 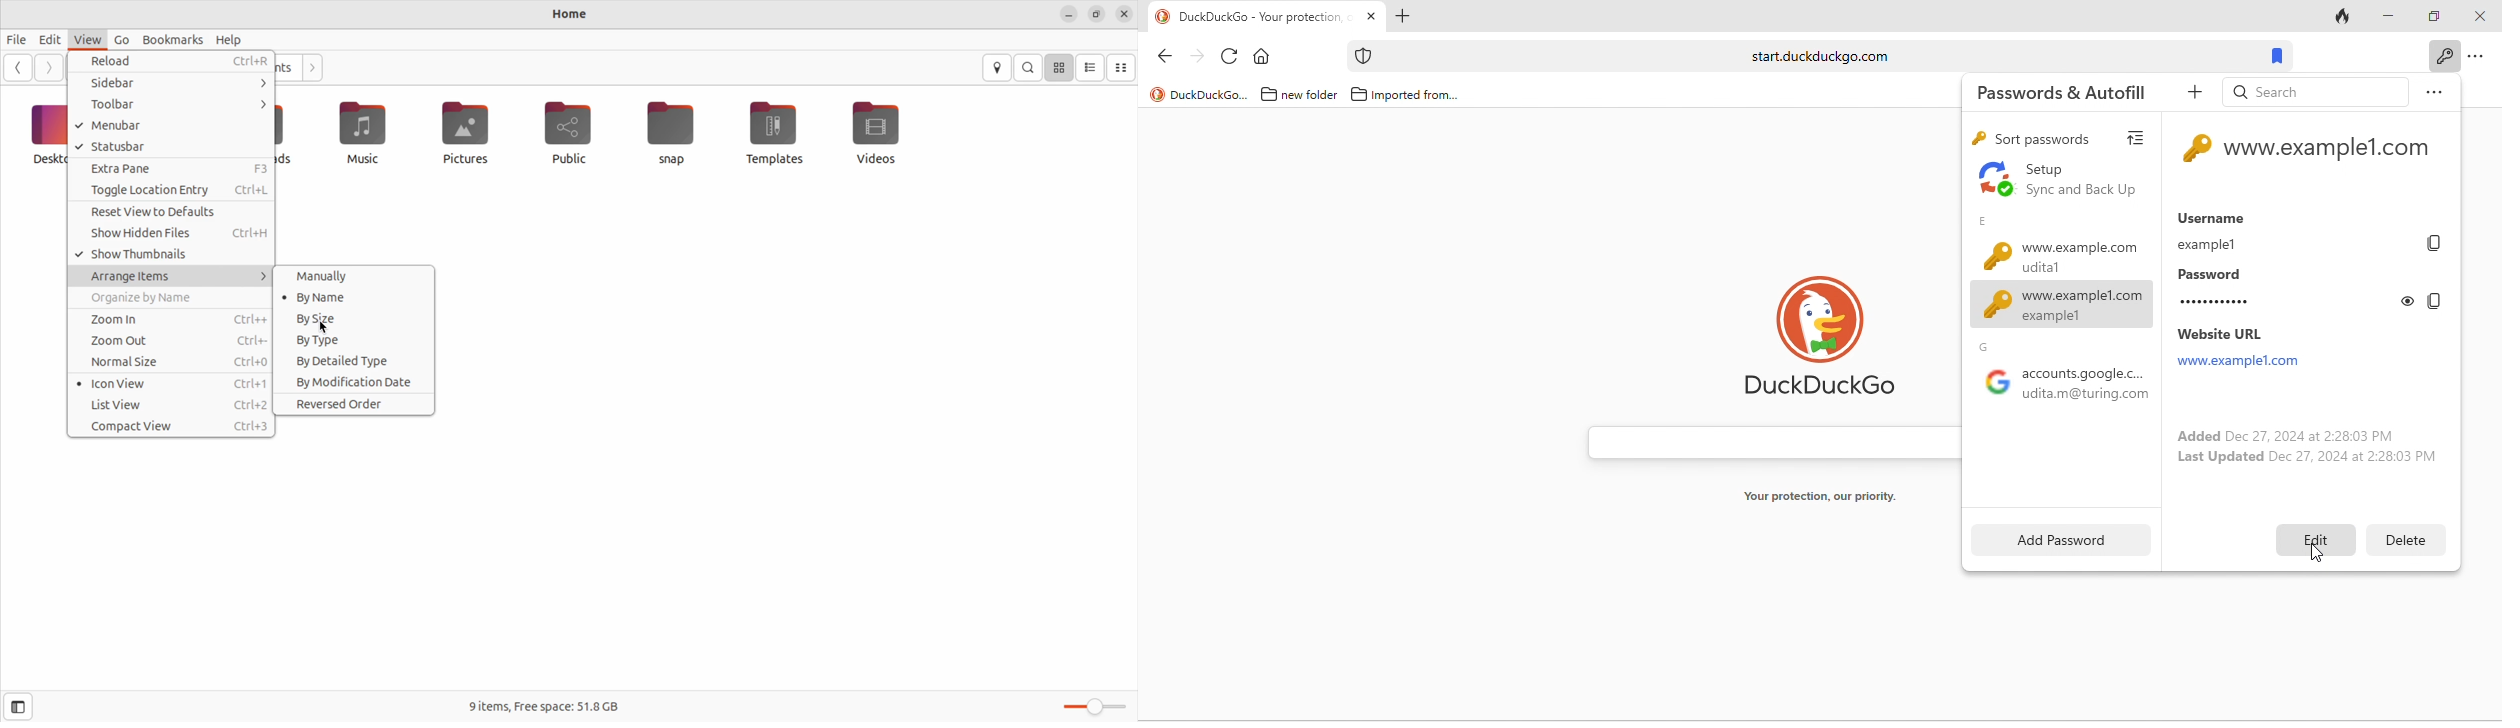 What do you see at coordinates (1157, 94) in the screenshot?
I see `logo` at bounding box center [1157, 94].